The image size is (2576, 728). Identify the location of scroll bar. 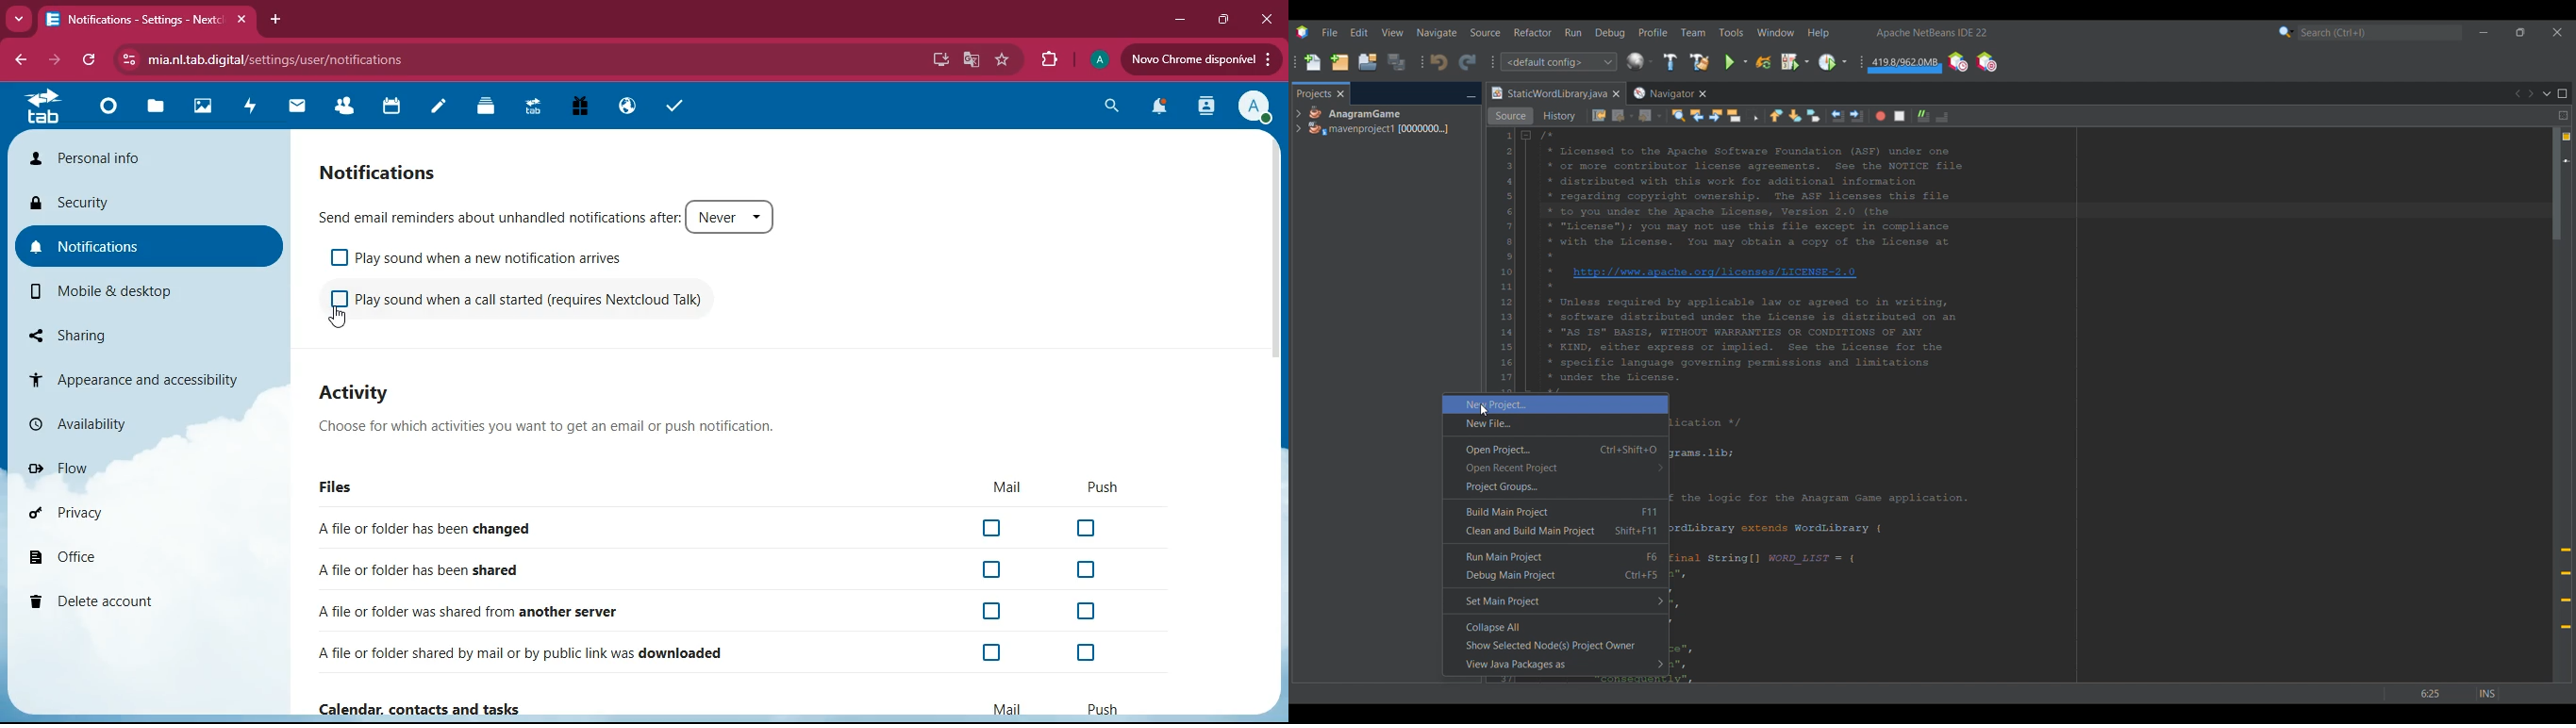
(1275, 239).